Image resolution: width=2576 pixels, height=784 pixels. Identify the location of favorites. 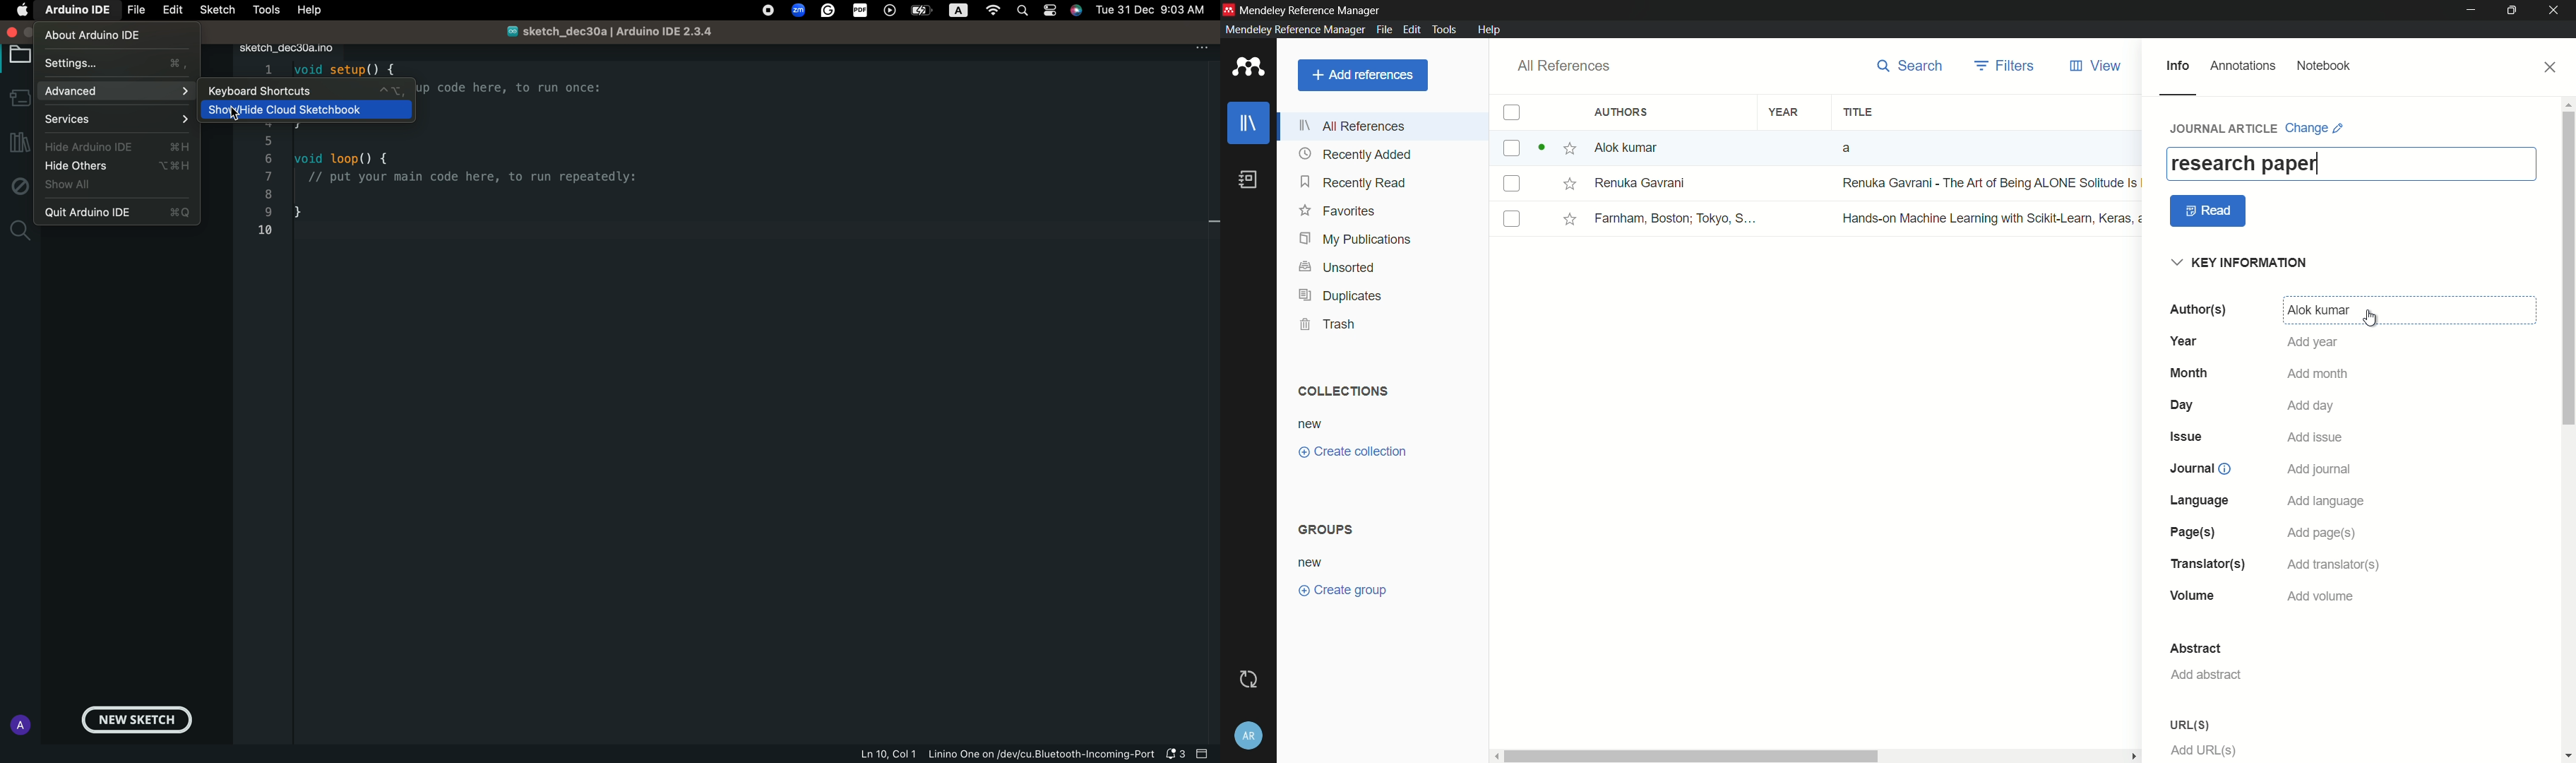
(1337, 210).